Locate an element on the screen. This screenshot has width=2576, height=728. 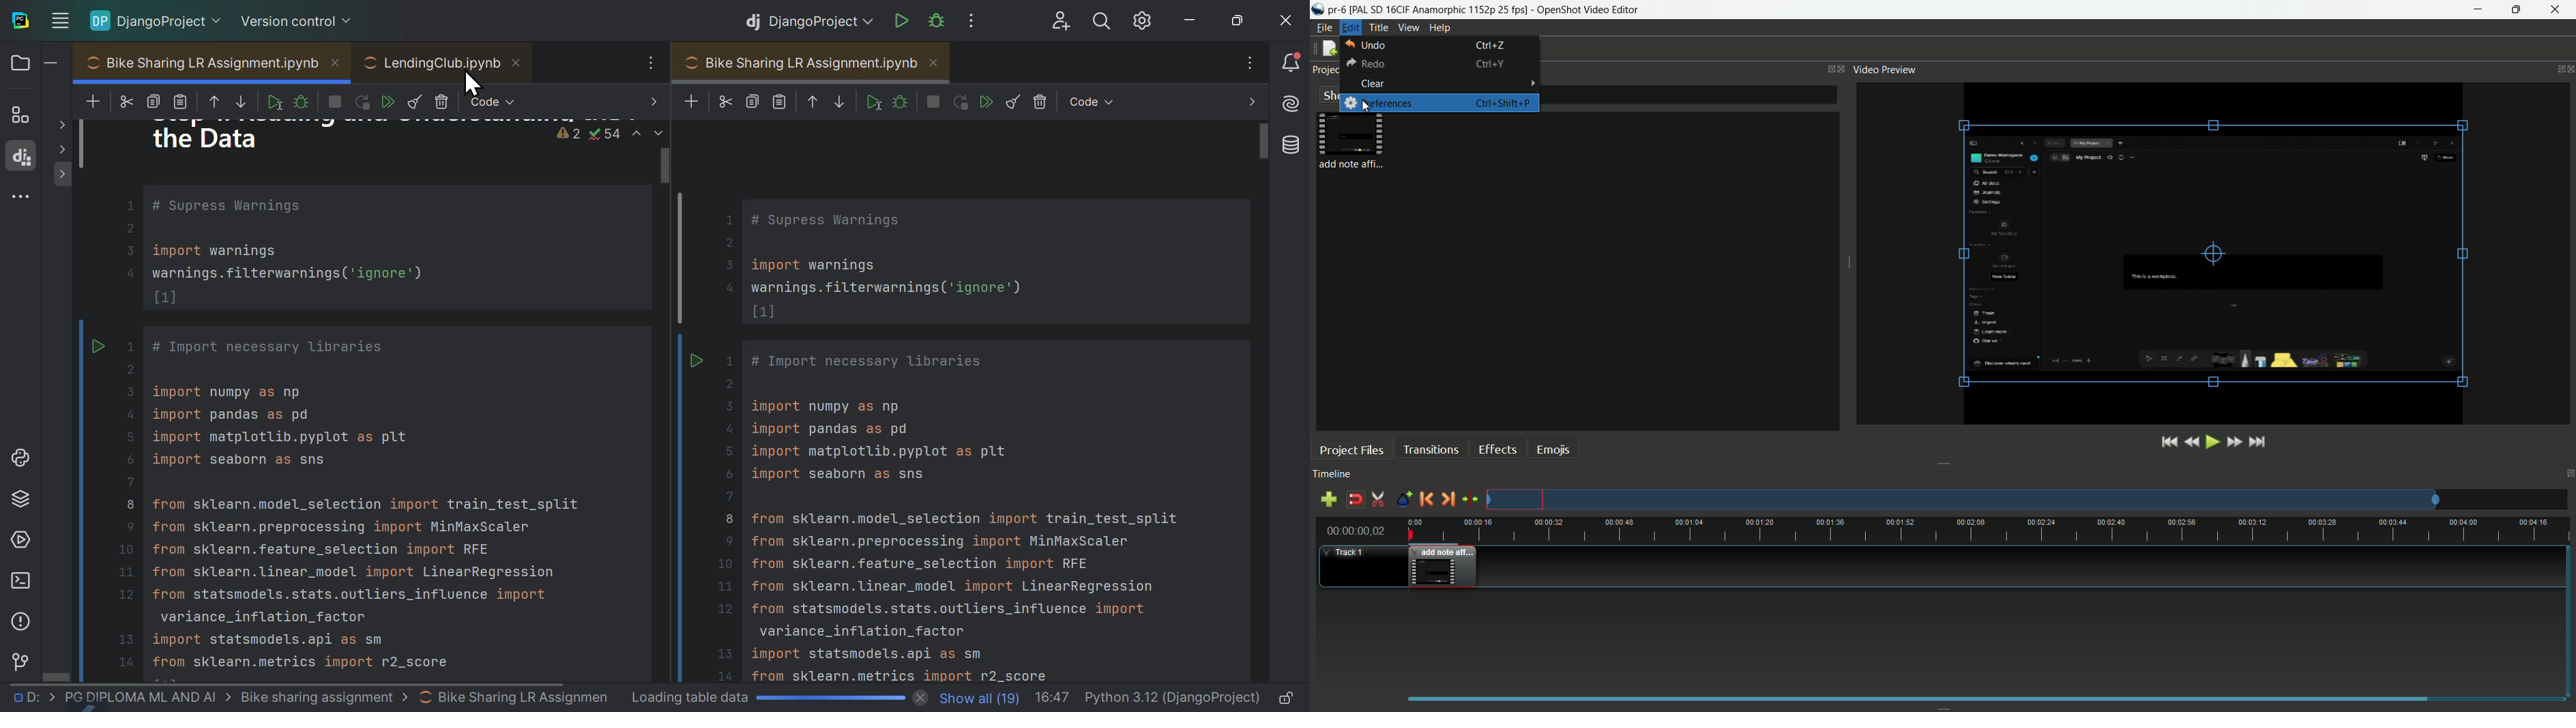
lock is located at coordinates (1287, 697).